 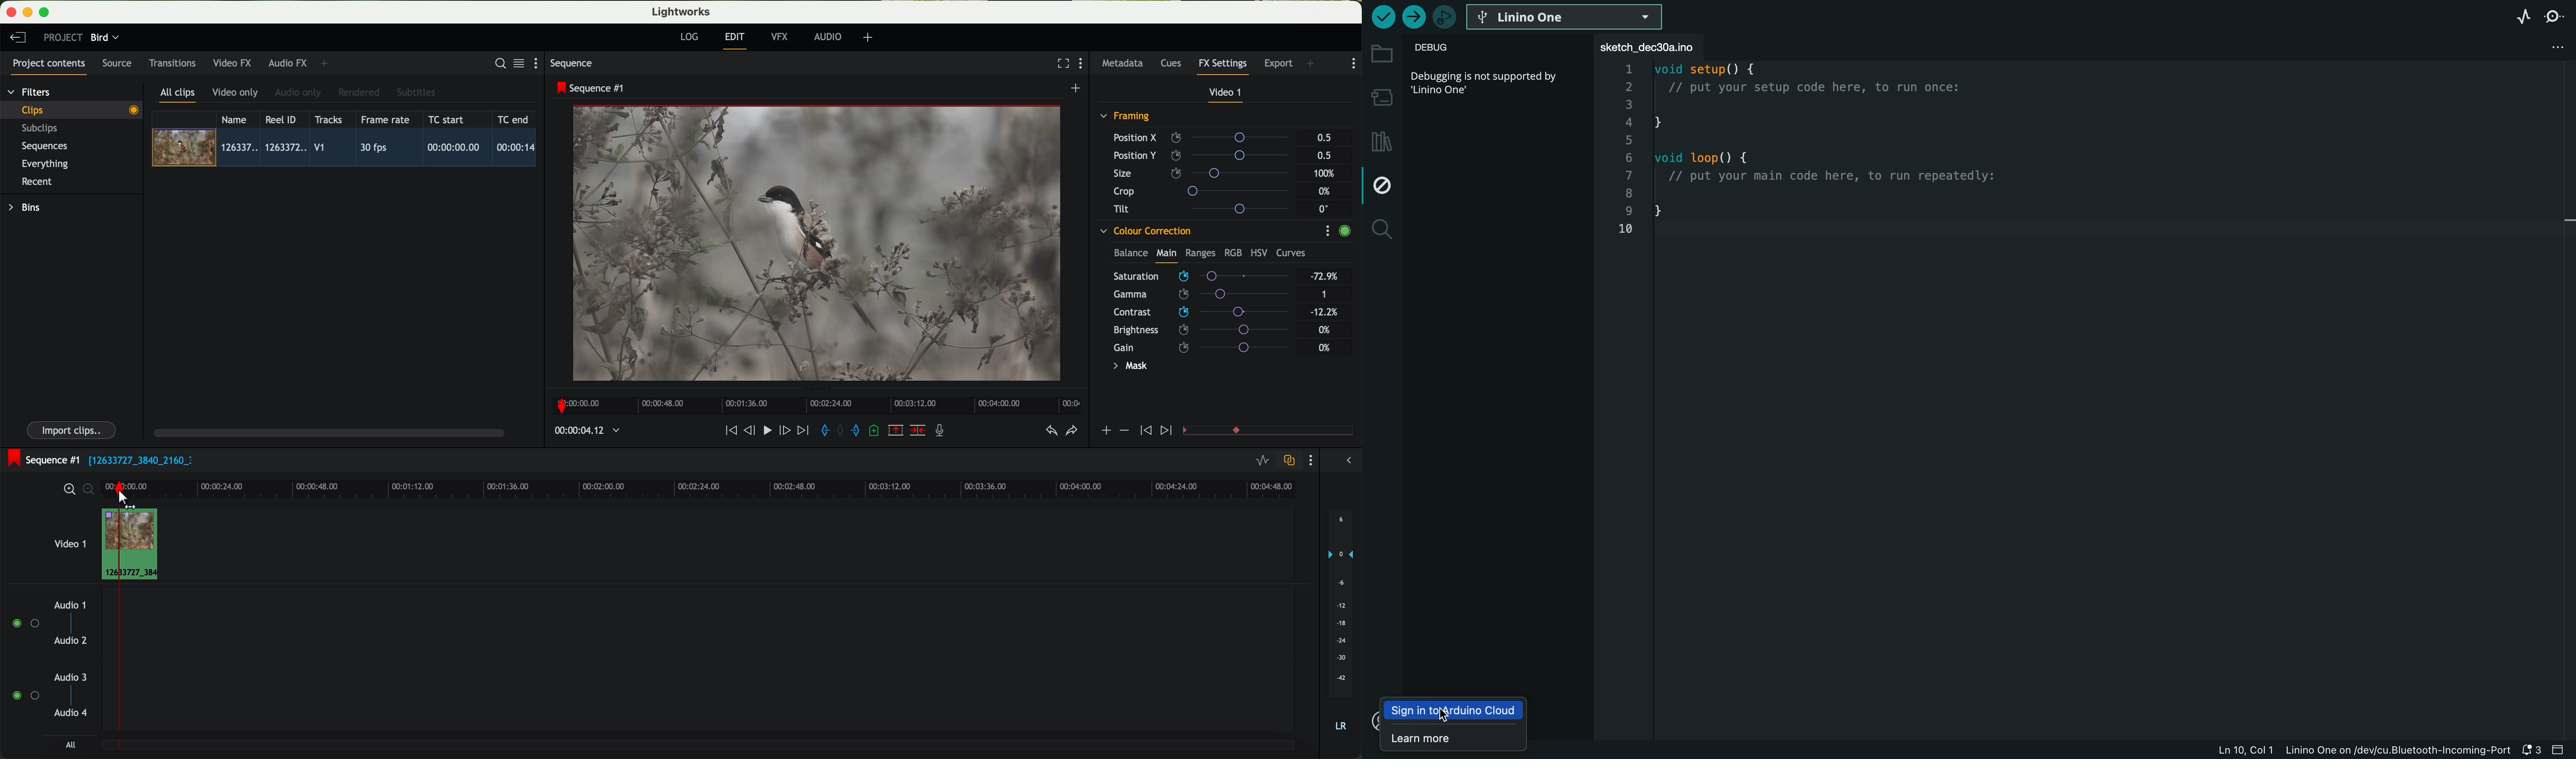 What do you see at coordinates (73, 429) in the screenshot?
I see `import clips` at bounding box center [73, 429].